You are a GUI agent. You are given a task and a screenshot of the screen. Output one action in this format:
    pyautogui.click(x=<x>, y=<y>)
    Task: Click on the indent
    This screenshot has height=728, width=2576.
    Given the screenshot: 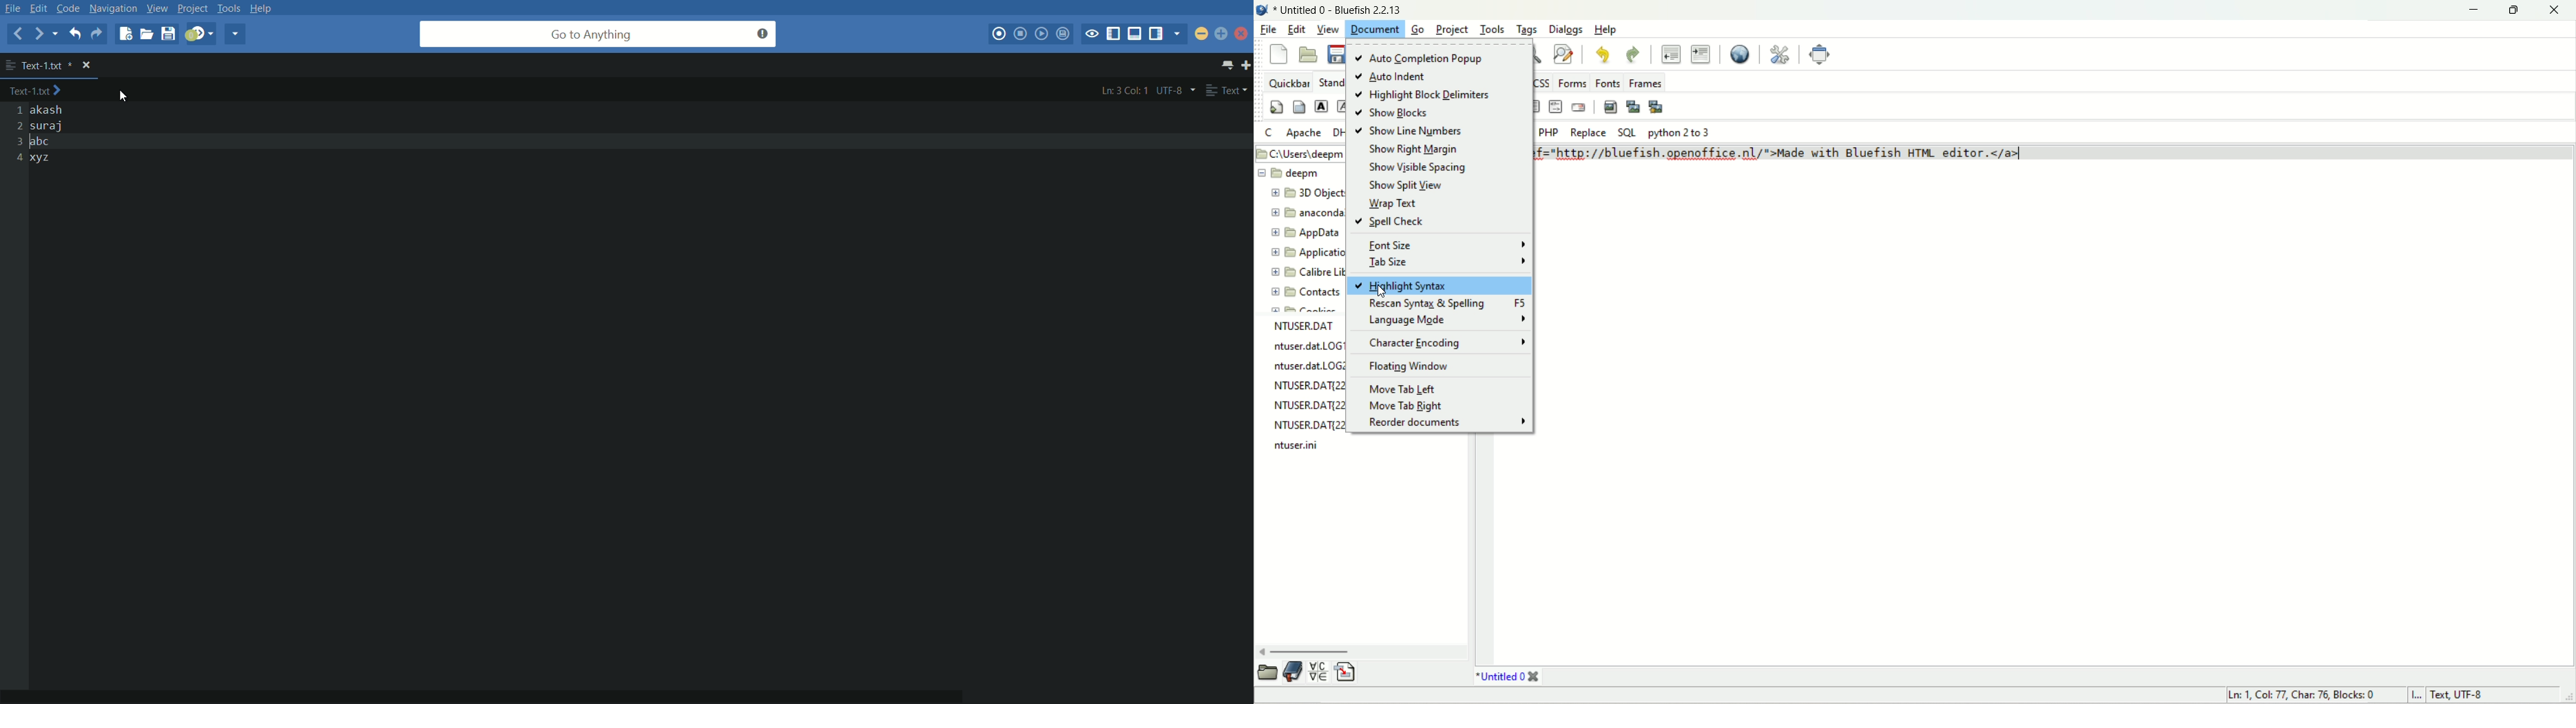 What is the action you would take?
    pyautogui.click(x=1701, y=54)
    